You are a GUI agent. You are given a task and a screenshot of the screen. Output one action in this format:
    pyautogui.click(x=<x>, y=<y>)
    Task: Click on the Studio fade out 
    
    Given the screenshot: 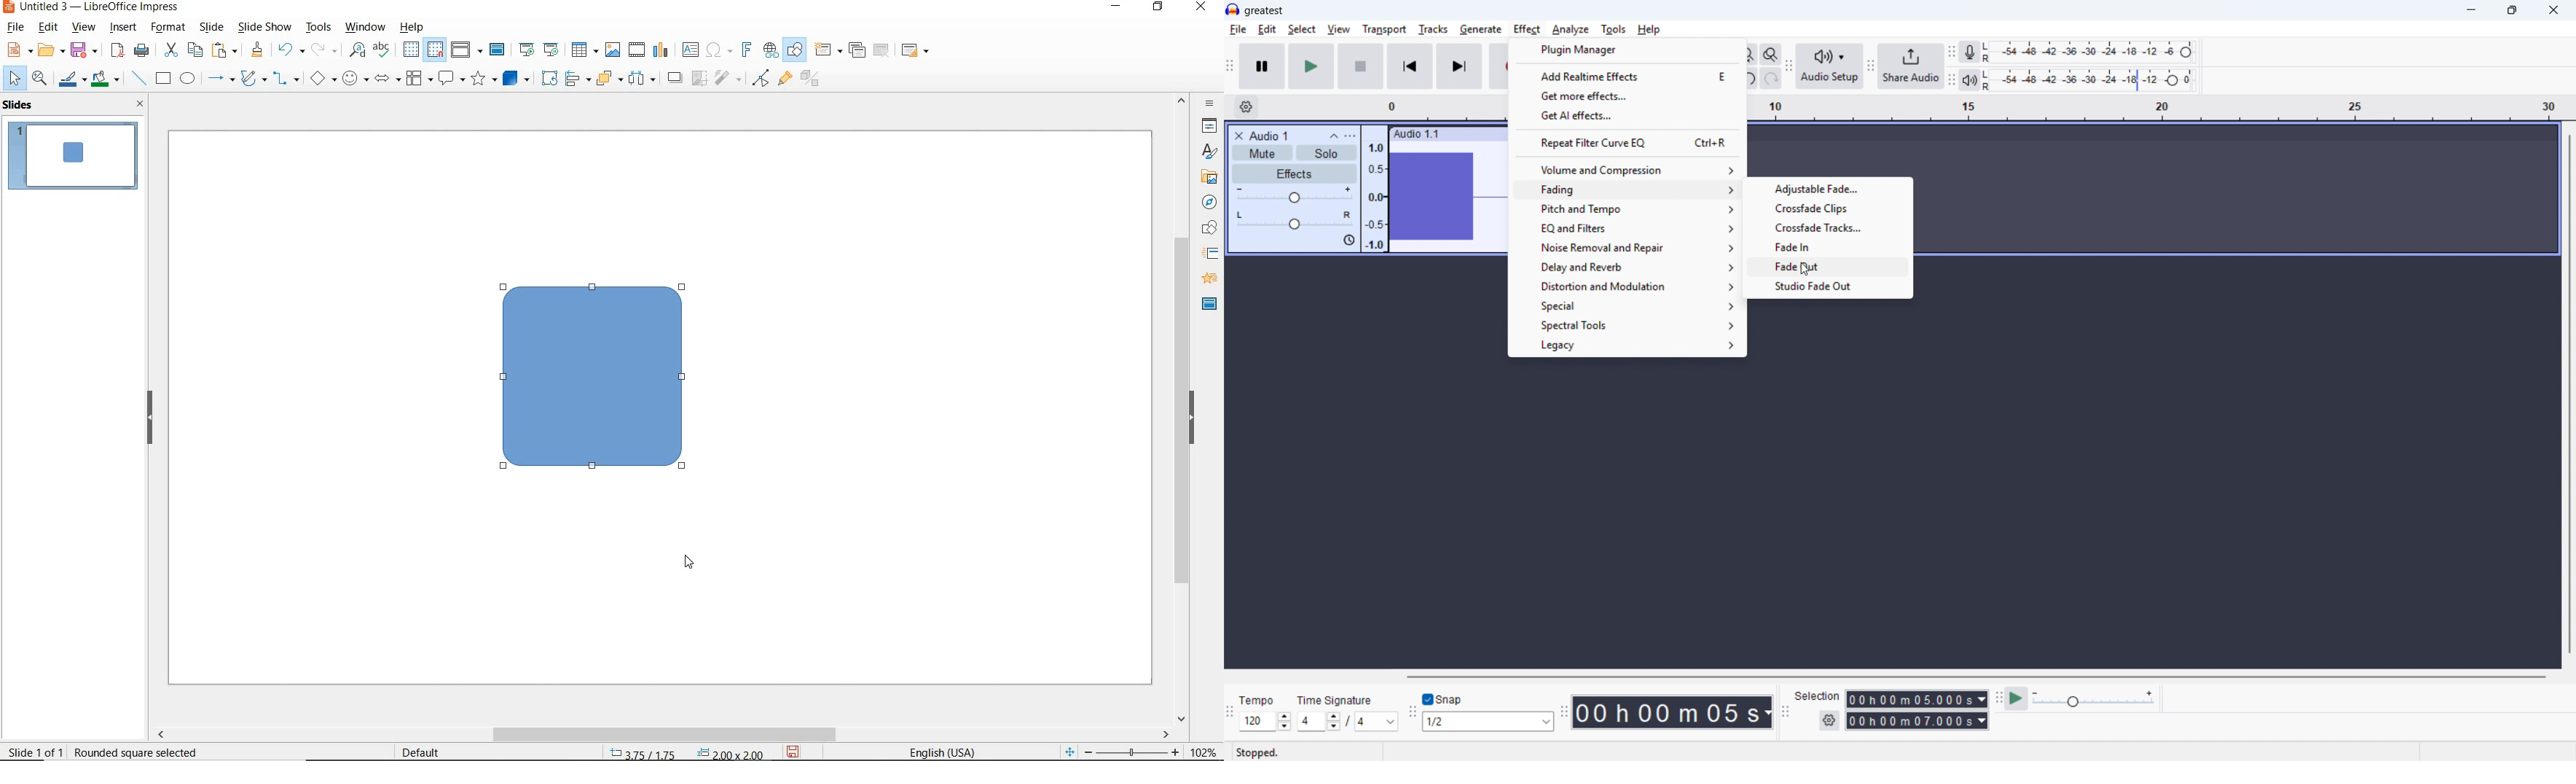 What is the action you would take?
    pyautogui.click(x=1827, y=285)
    